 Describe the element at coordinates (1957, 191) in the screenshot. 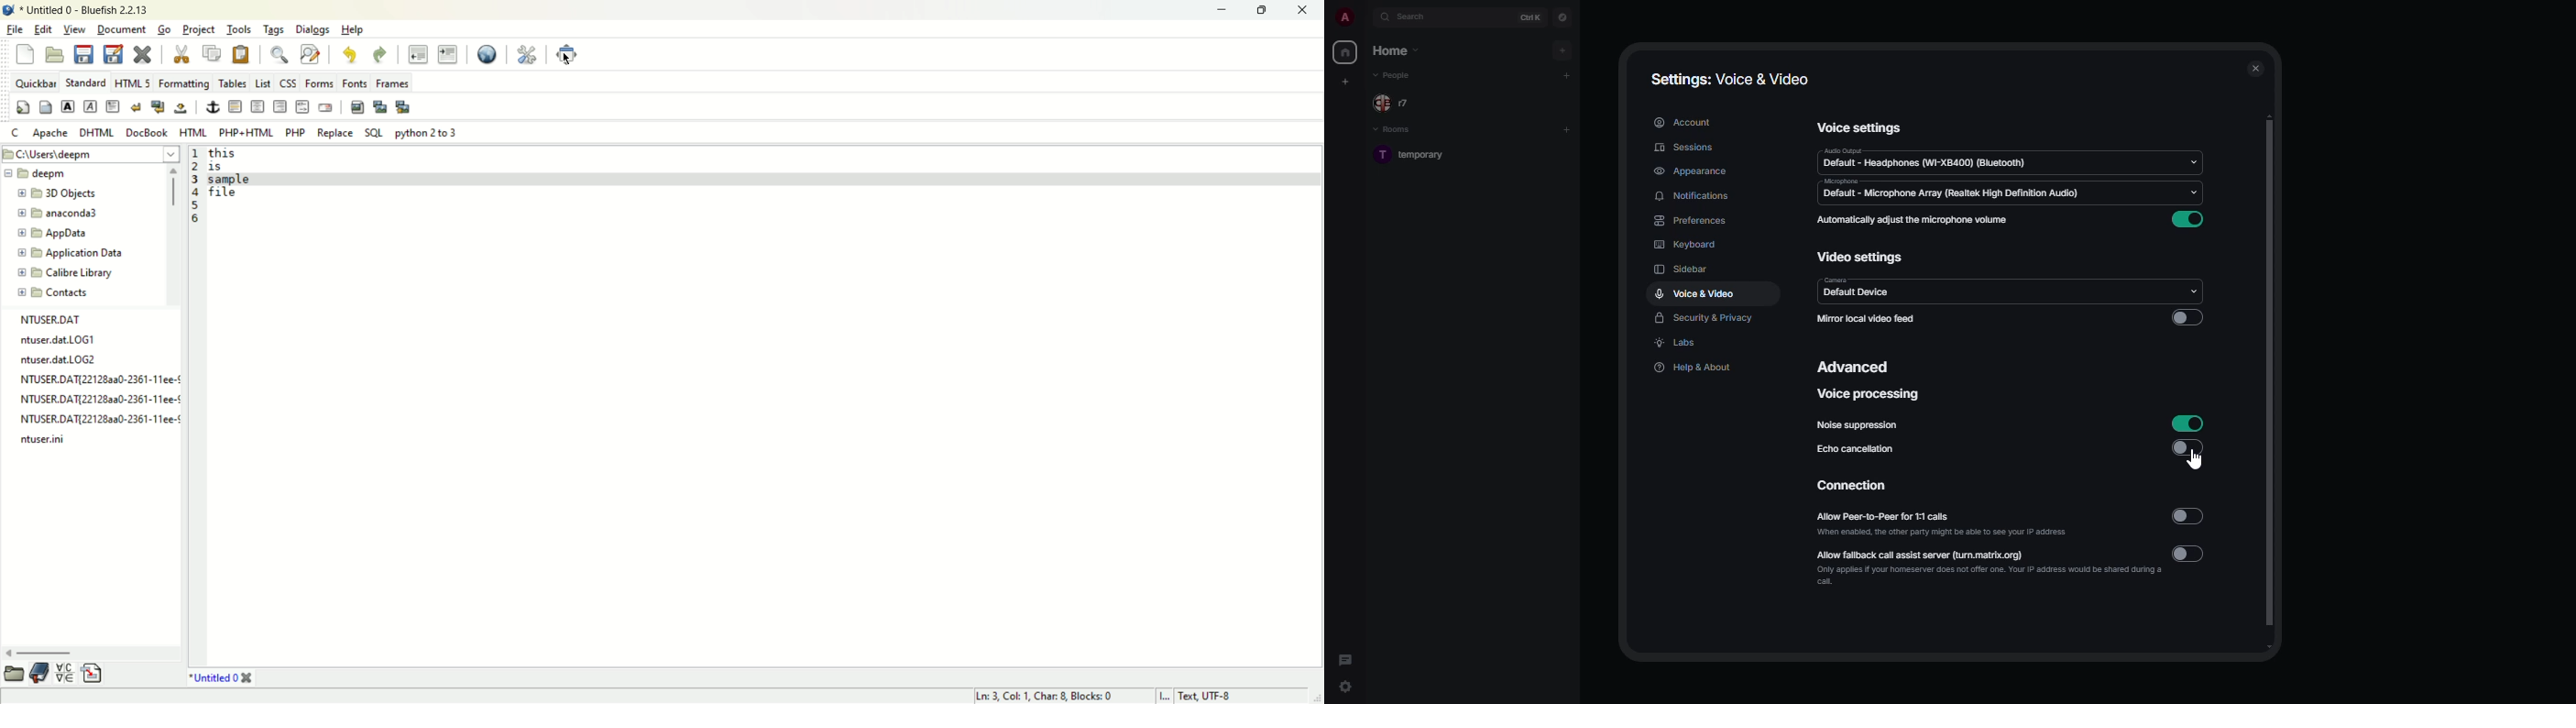

I see `microphone default` at that location.